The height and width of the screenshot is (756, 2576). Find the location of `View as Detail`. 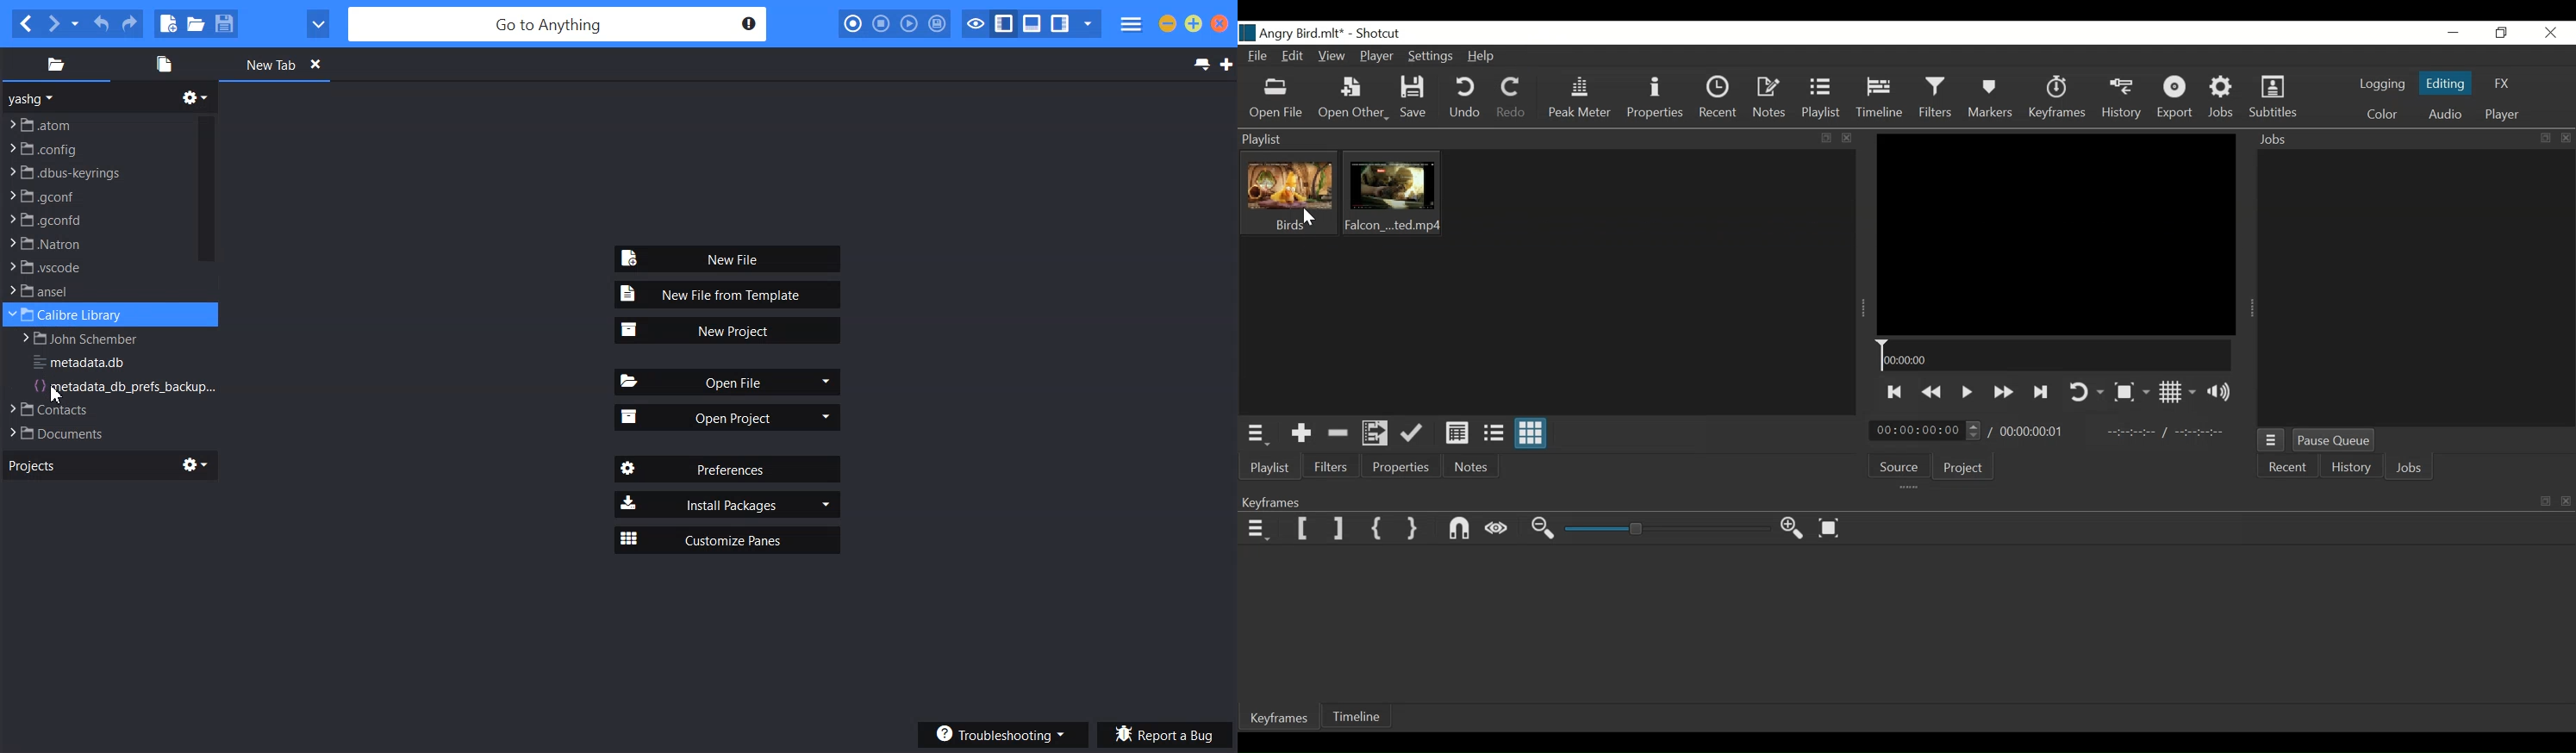

View as Detail is located at coordinates (1460, 434).